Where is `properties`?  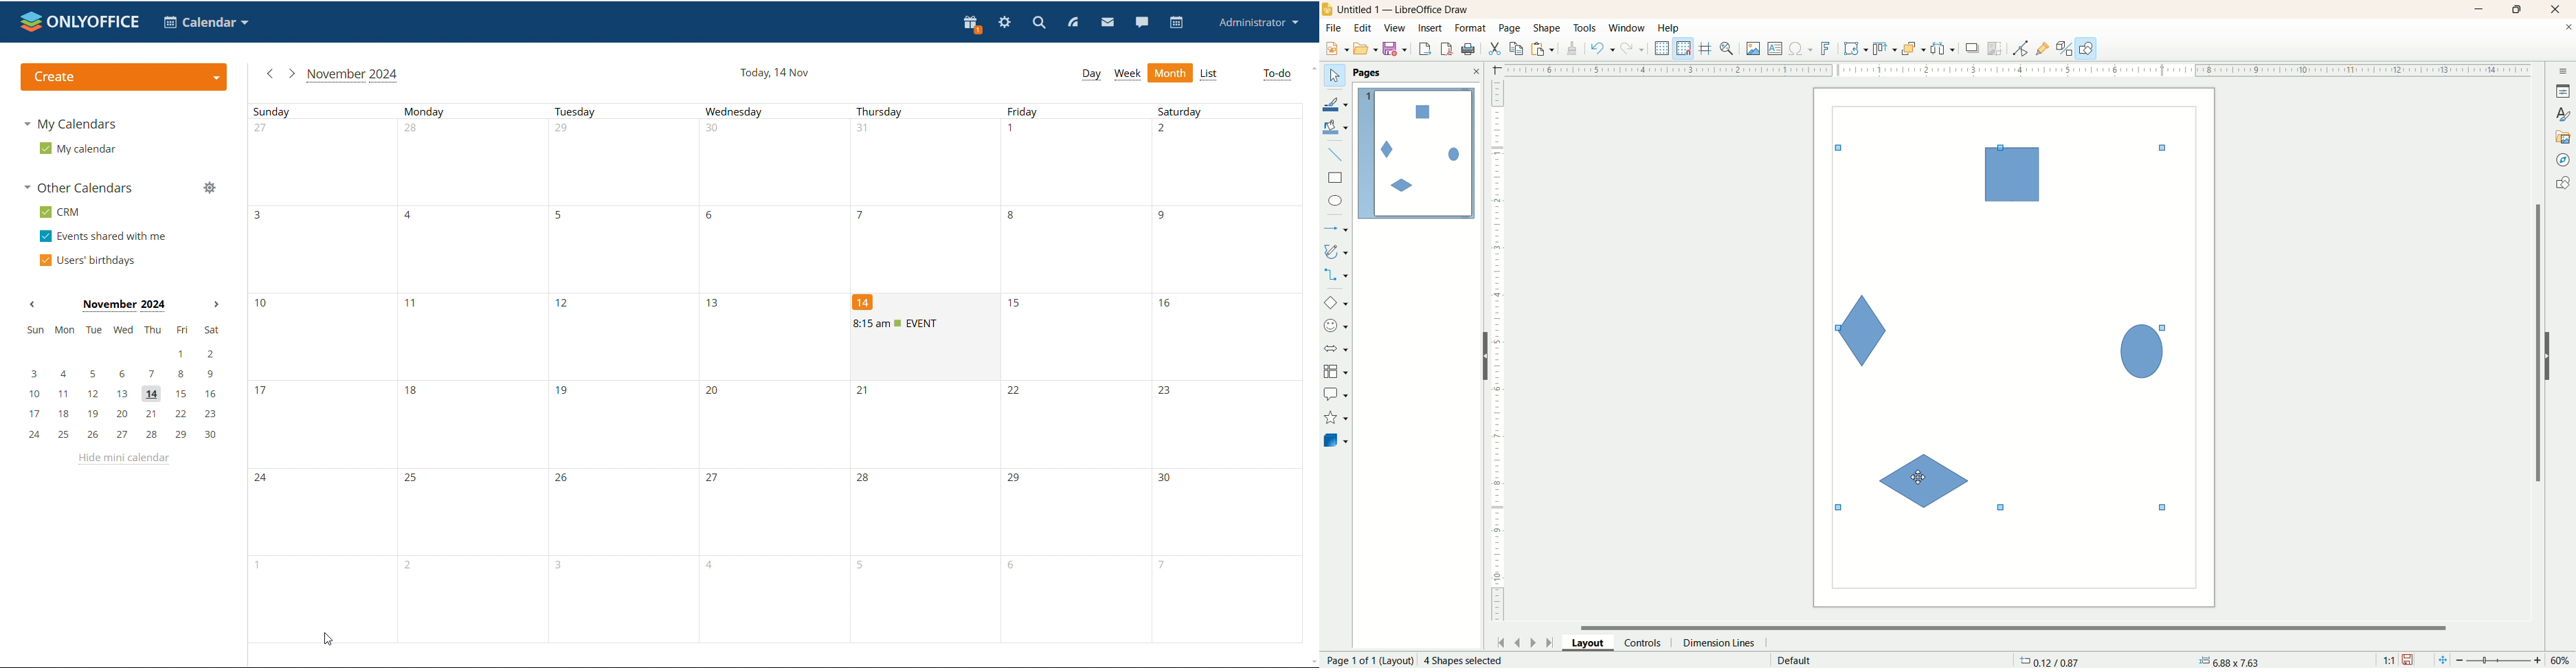 properties is located at coordinates (2563, 91).